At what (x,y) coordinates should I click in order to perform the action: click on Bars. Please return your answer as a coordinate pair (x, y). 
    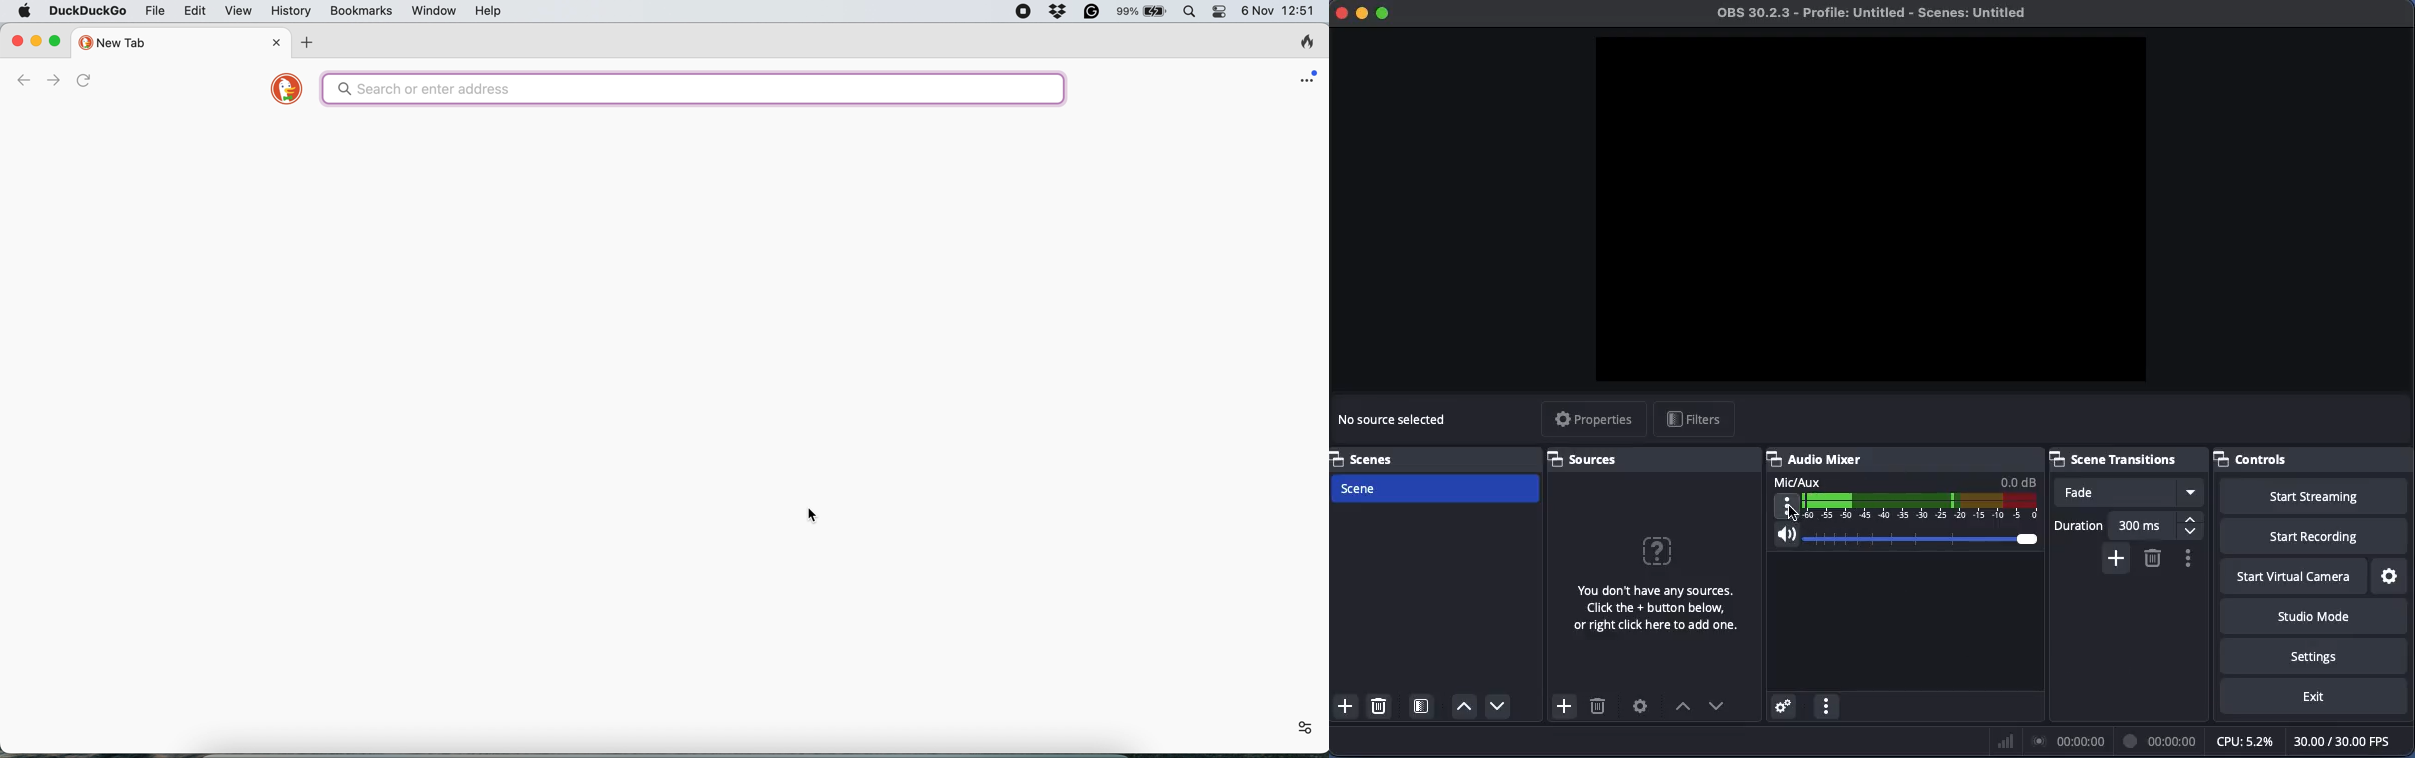
    Looking at the image, I should click on (2006, 741).